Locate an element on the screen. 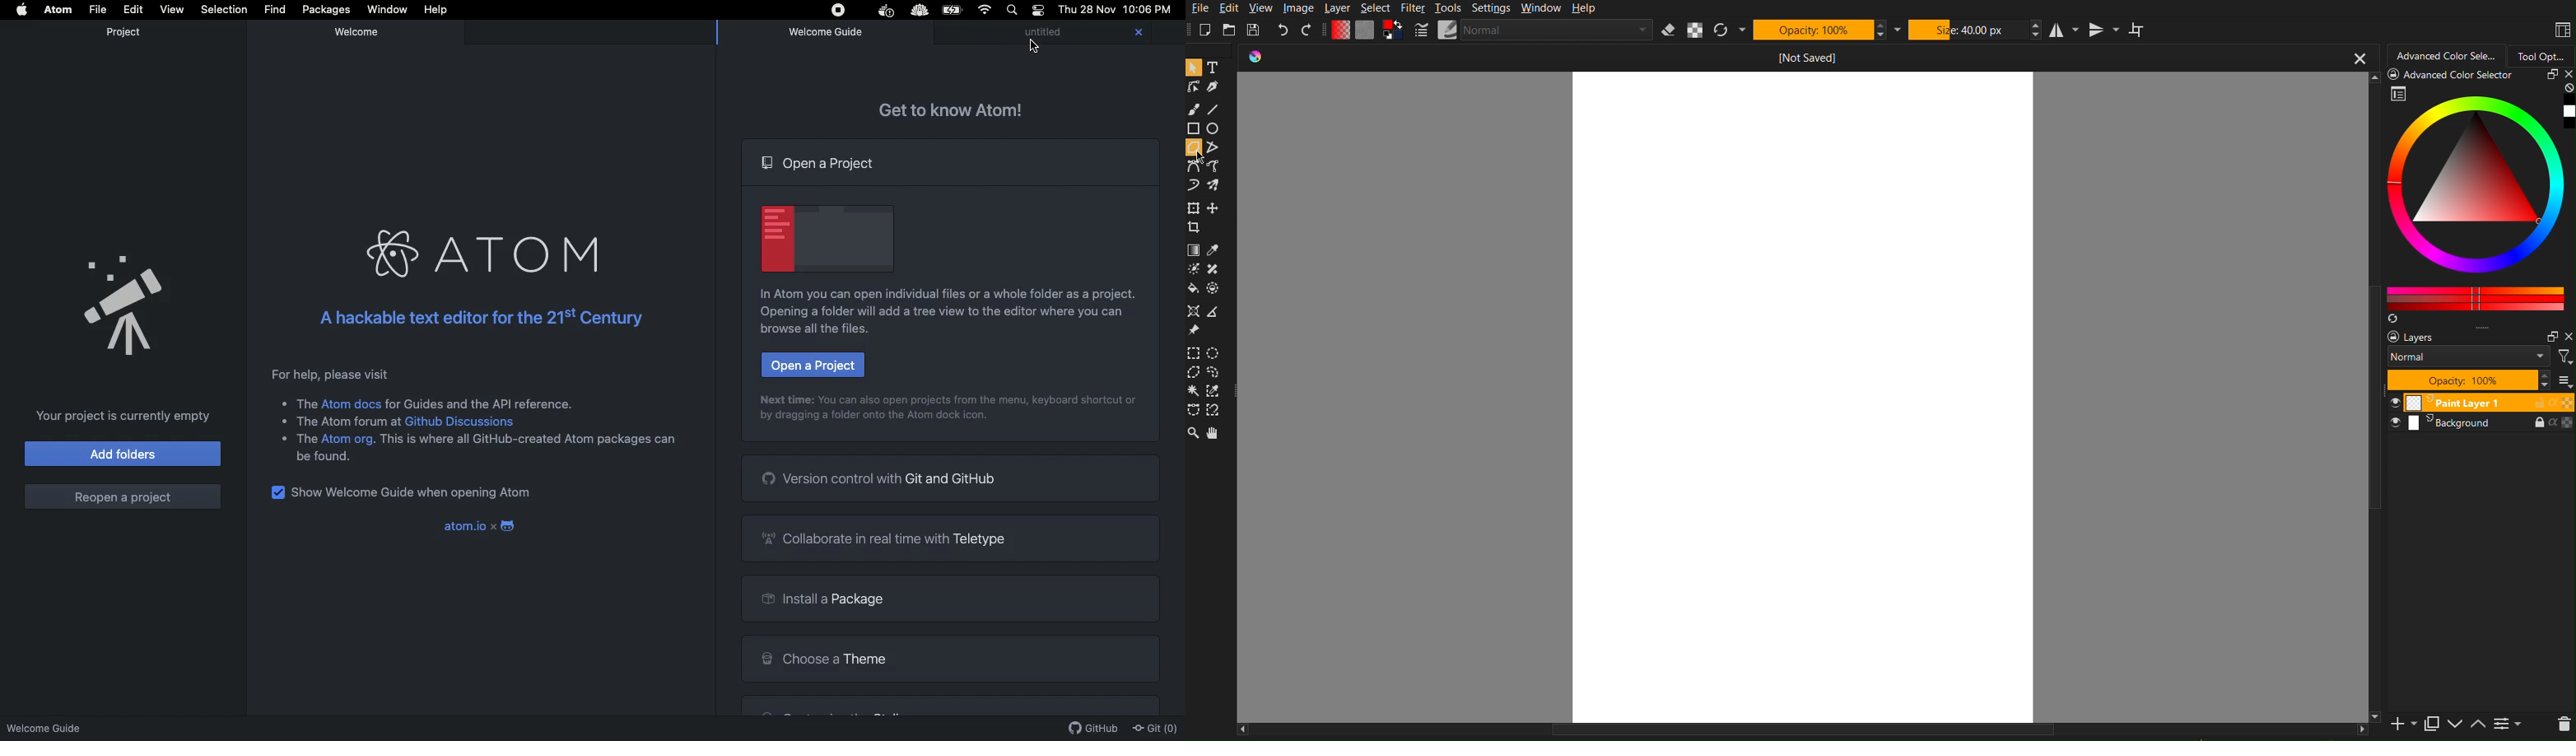  Instructional text is located at coordinates (948, 396).